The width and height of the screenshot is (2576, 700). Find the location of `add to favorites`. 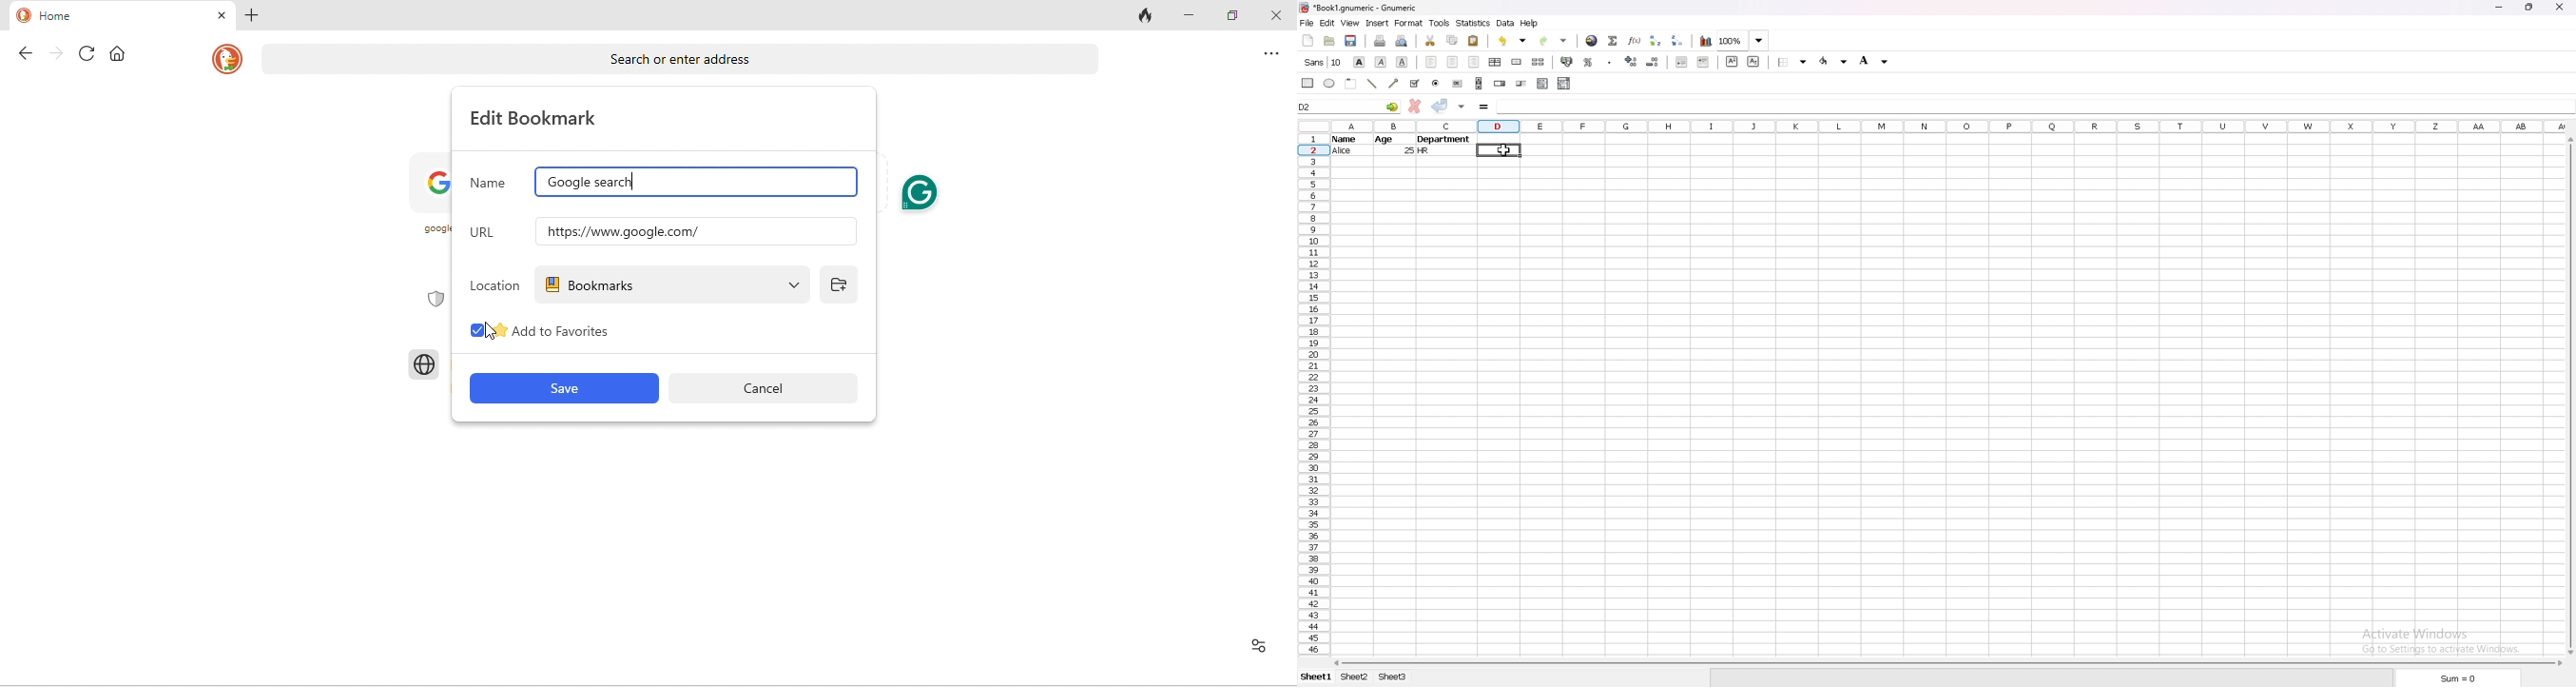

add to favorites is located at coordinates (593, 333).